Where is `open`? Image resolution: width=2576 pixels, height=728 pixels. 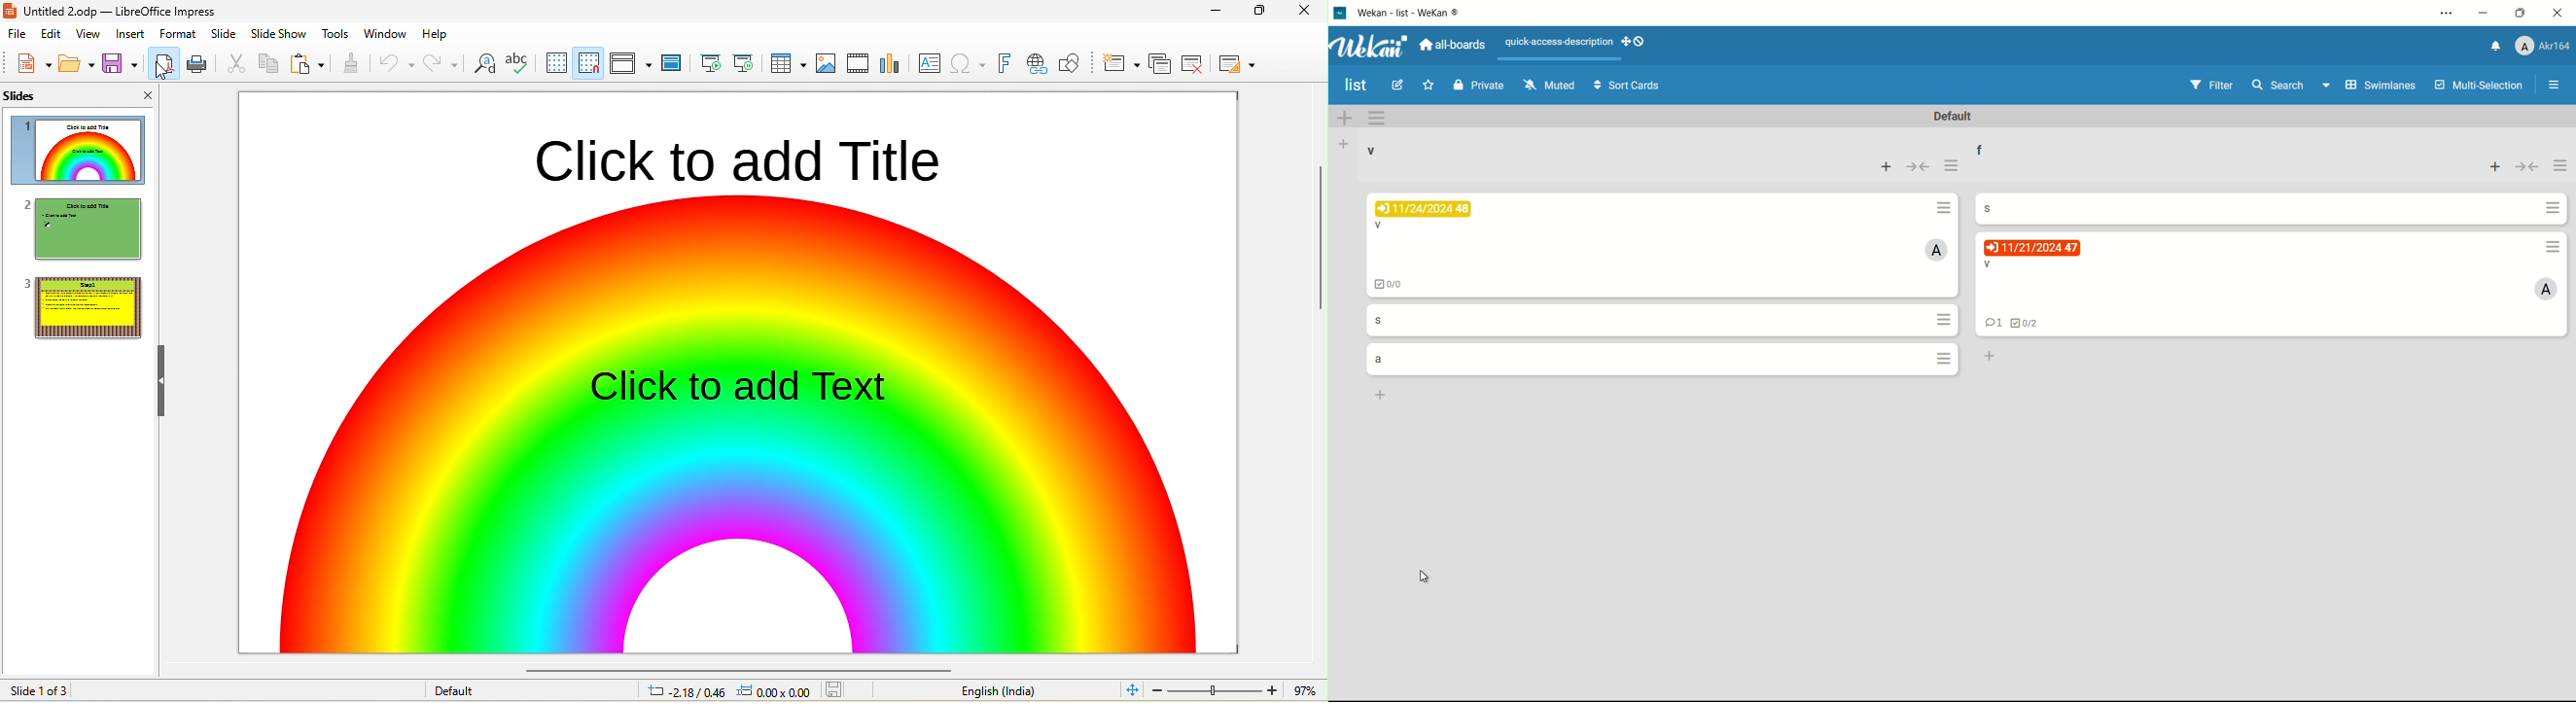
open is located at coordinates (77, 62).